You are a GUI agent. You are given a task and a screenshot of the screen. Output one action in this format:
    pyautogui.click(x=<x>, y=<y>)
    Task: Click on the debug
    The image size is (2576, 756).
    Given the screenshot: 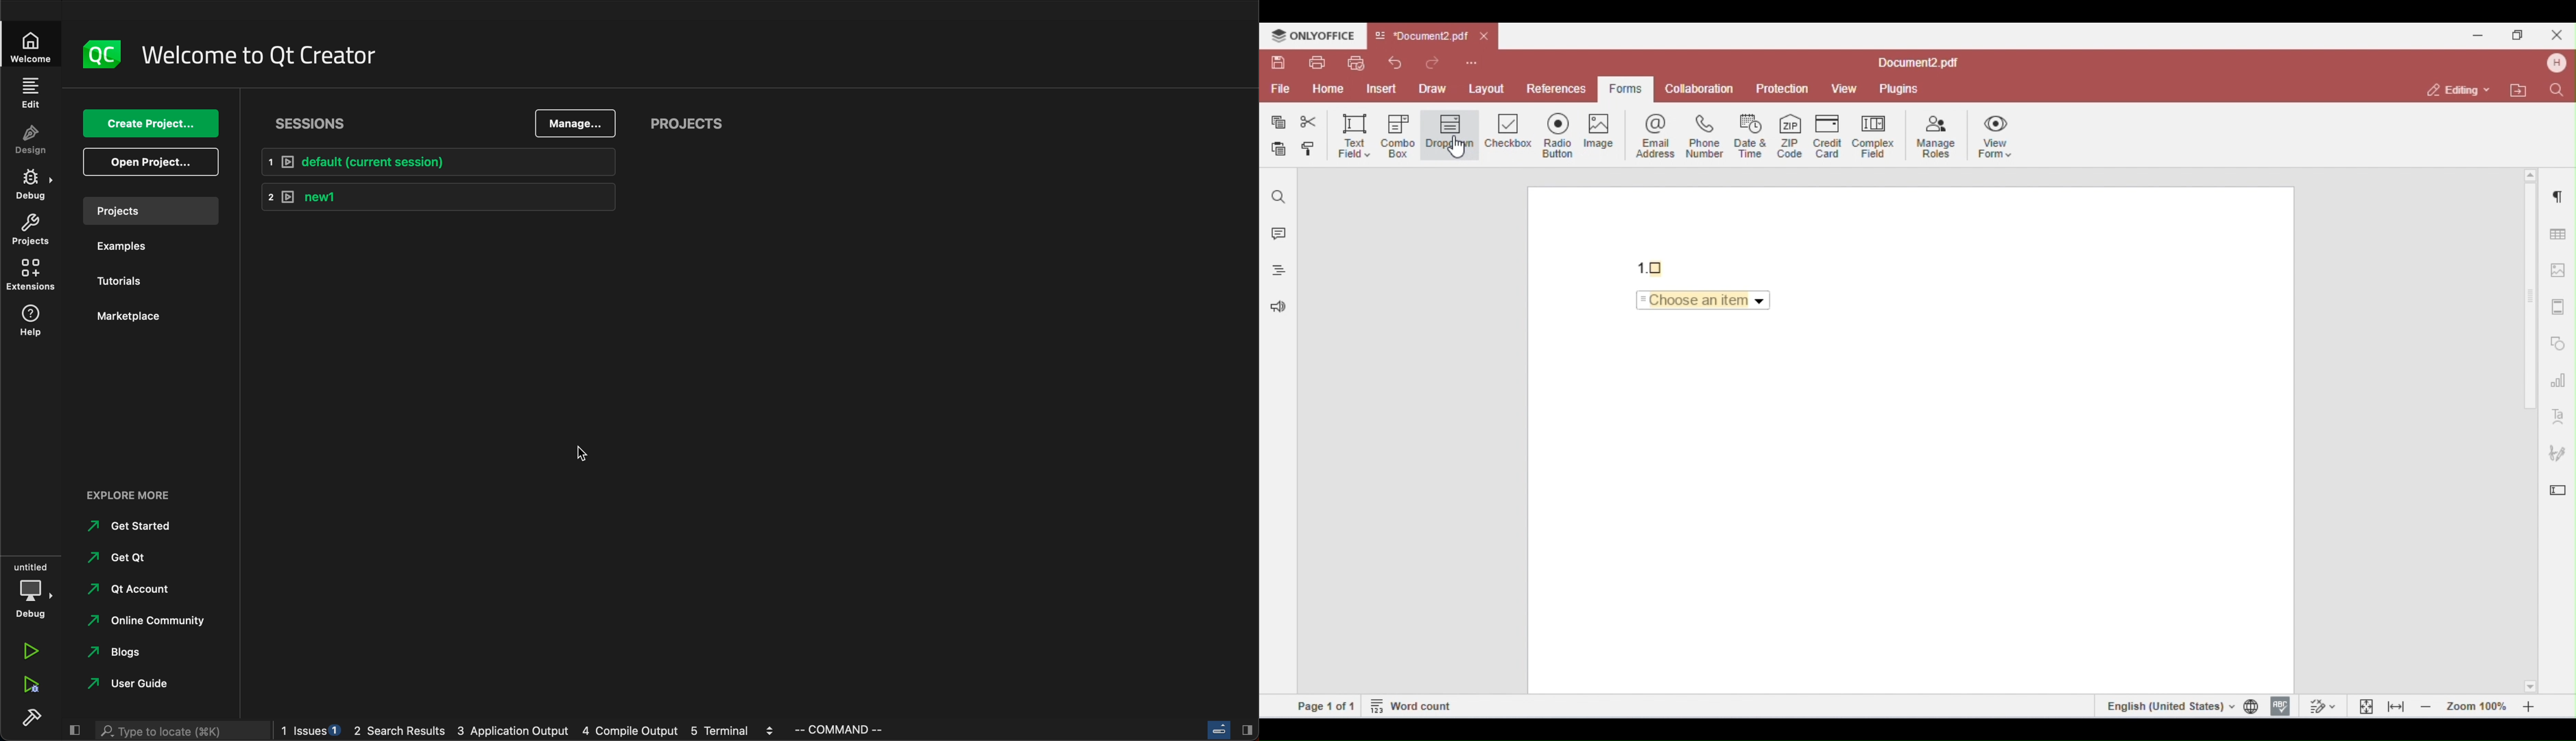 What is the action you would take?
    pyautogui.click(x=32, y=185)
    